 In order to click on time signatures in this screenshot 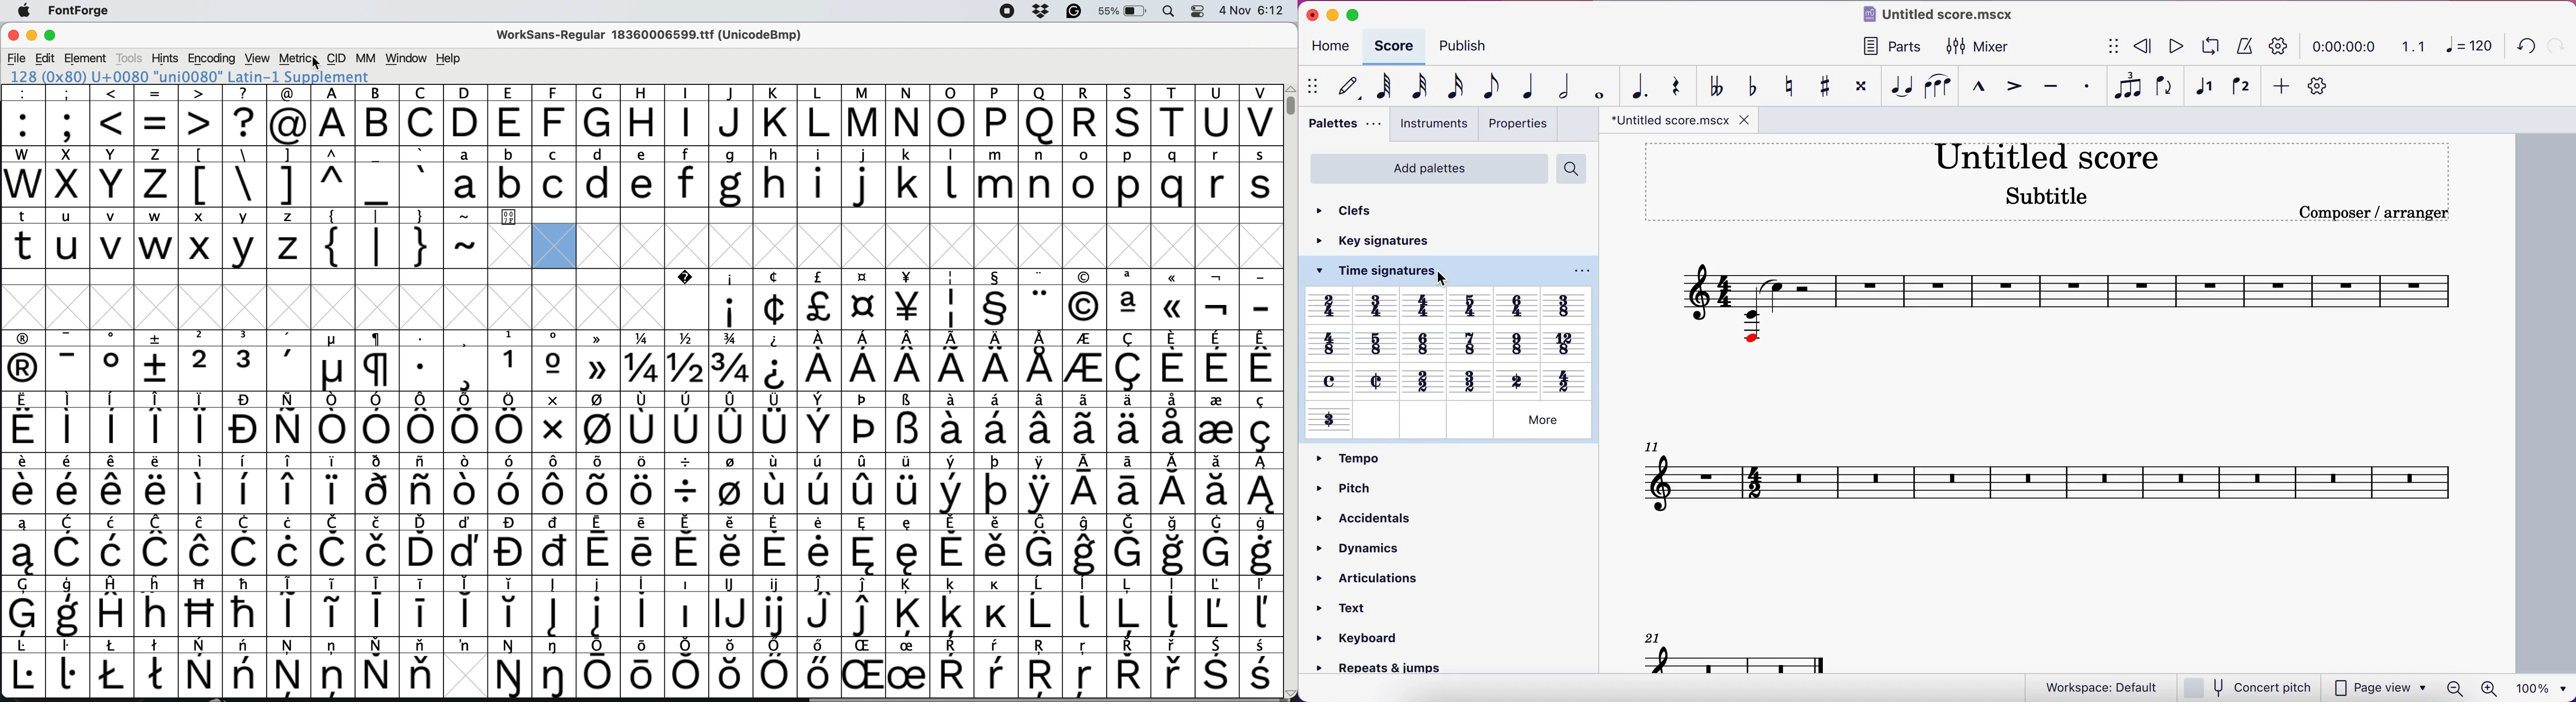, I will do `click(1366, 271)`.